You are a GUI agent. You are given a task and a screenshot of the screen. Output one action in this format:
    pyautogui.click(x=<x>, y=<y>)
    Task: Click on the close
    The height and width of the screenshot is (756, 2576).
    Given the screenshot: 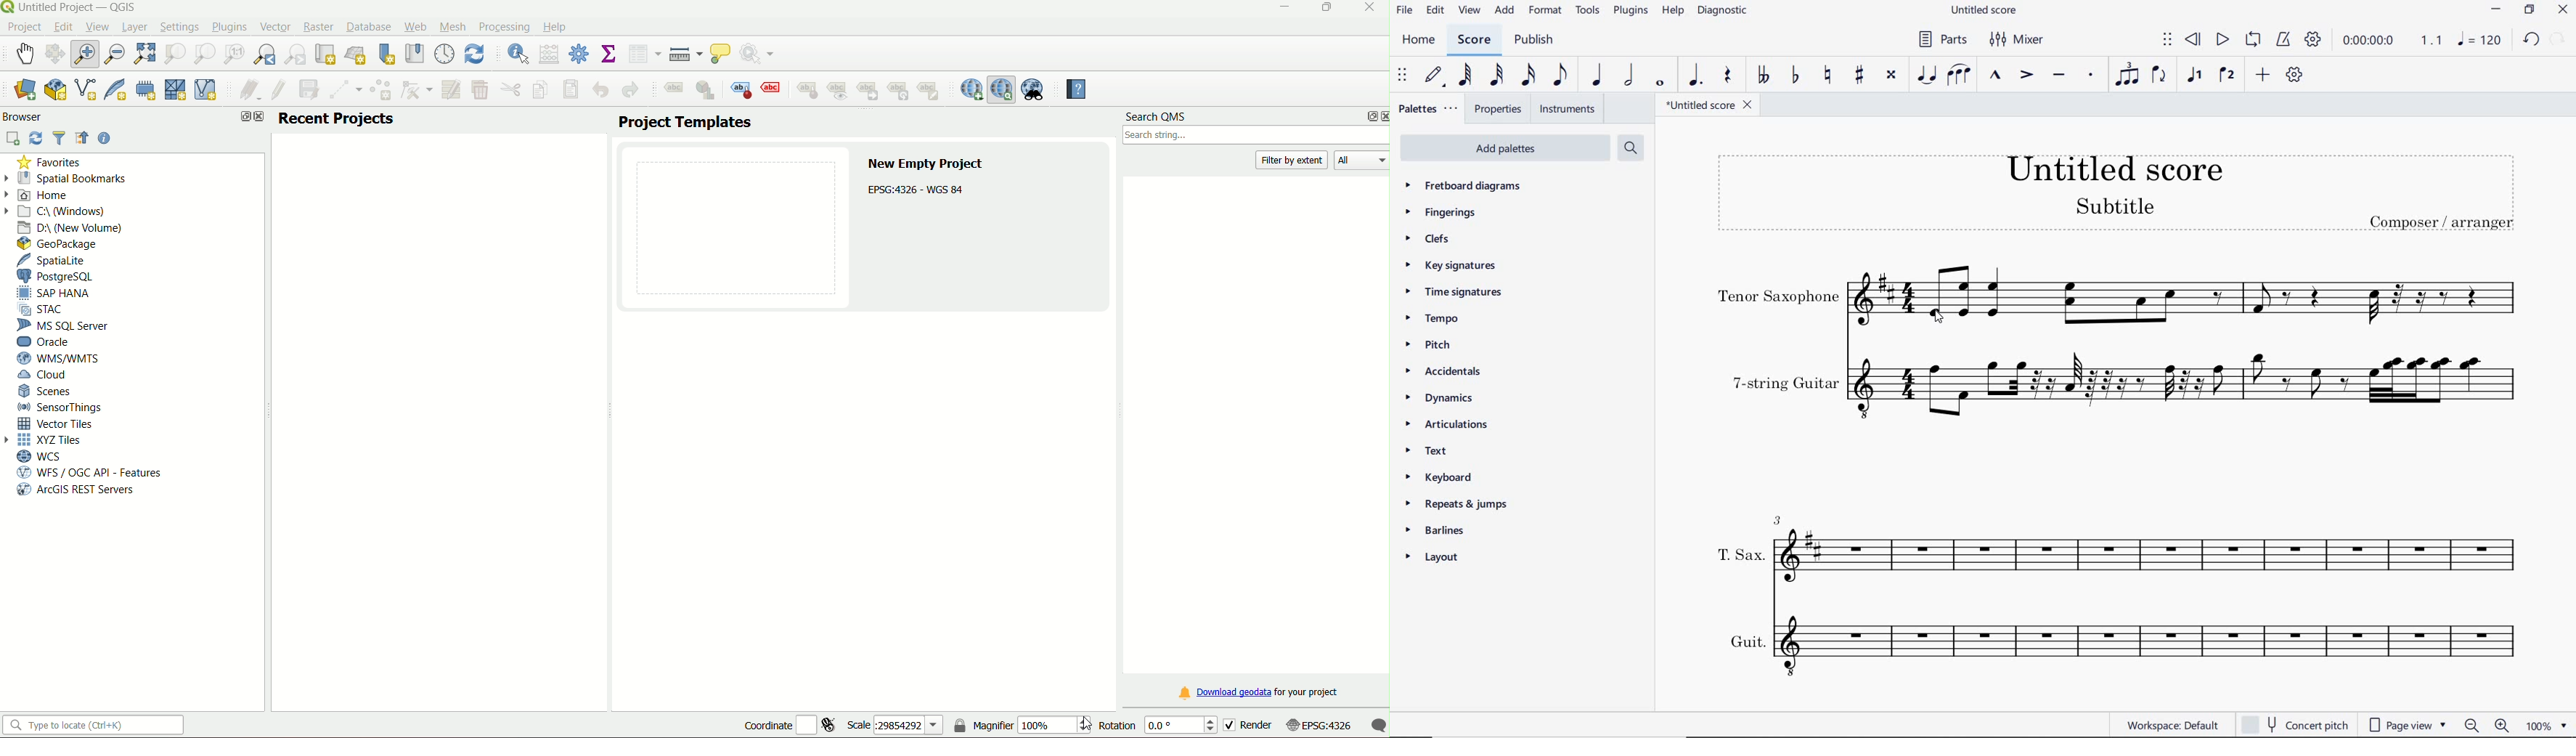 What is the action you would take?
    pyautogui.click(x=259, y=118)
    